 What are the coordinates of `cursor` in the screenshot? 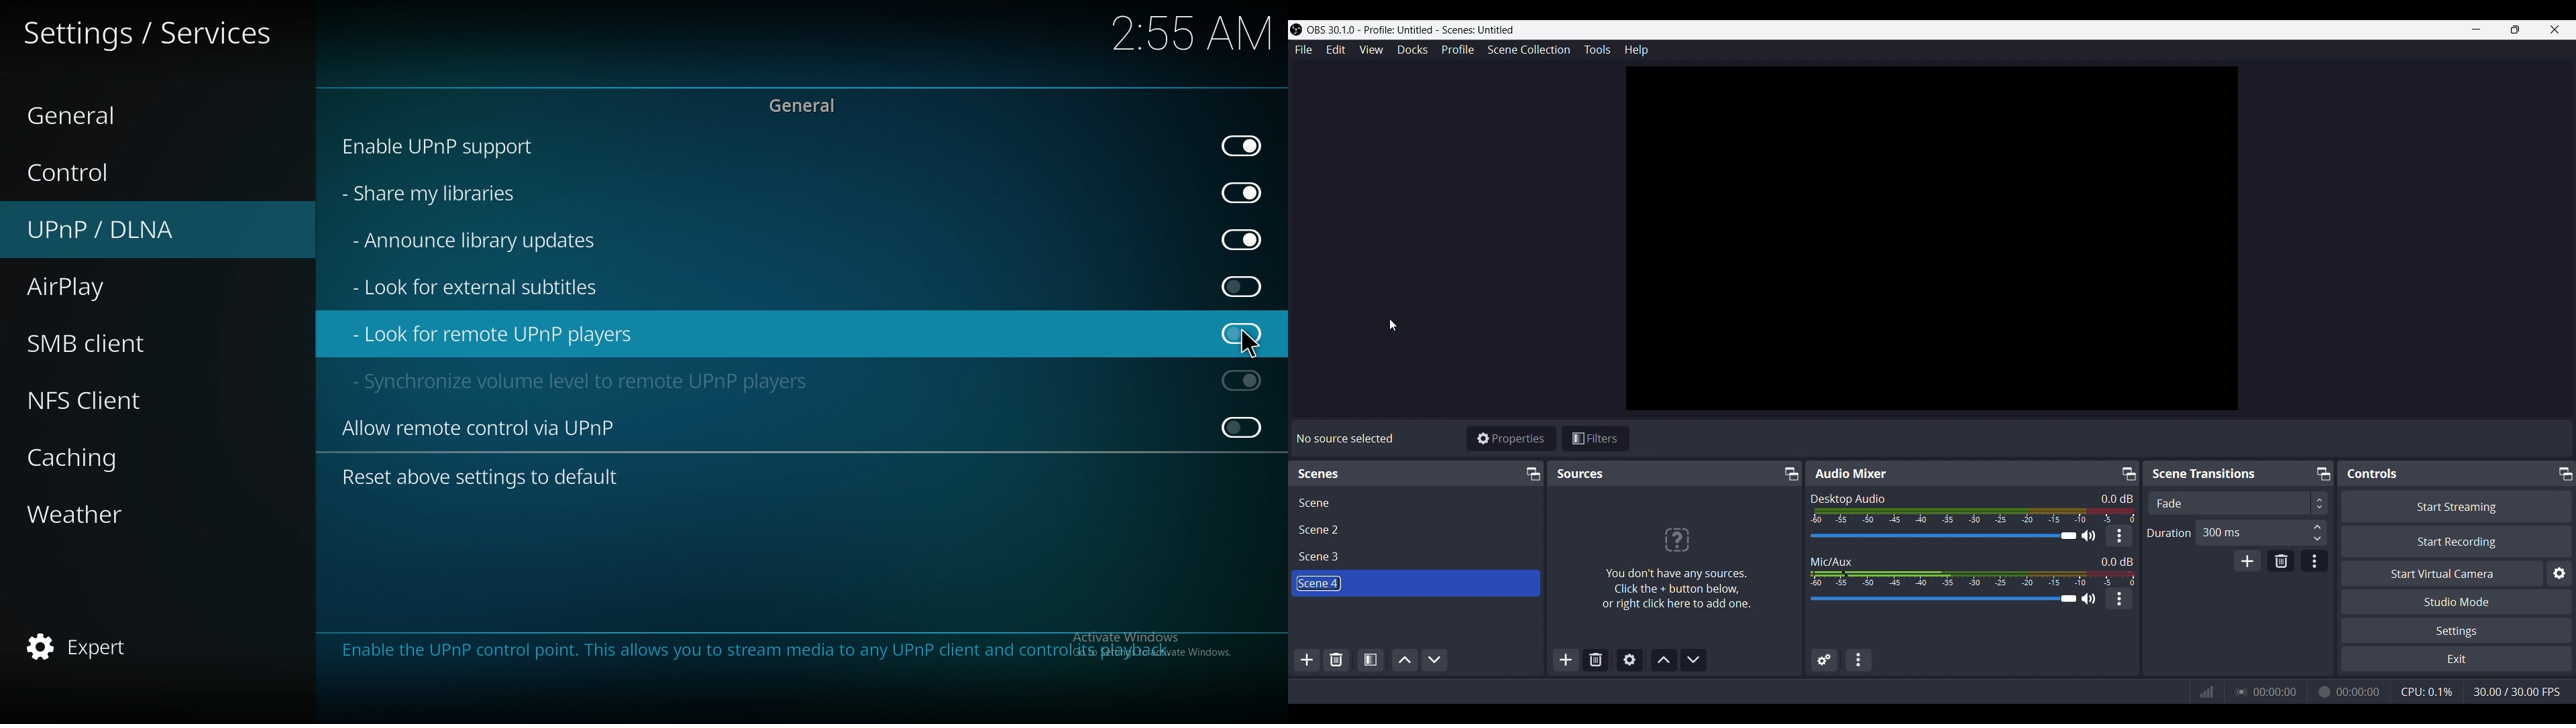 It's located at (1396, 321).